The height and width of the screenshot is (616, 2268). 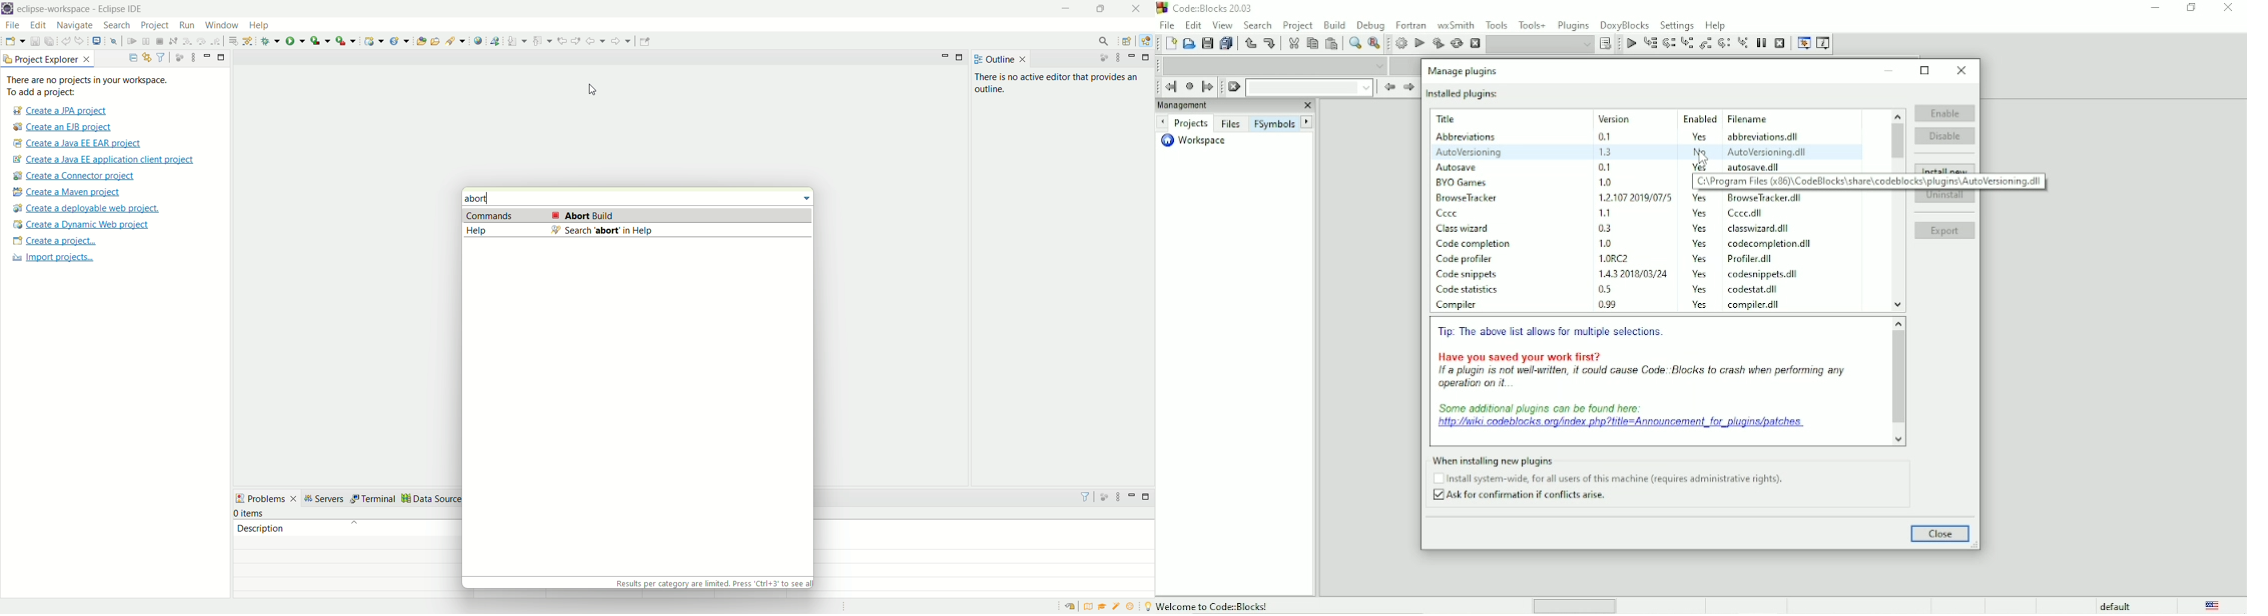 What do you see at coordinates (1058, 82) in the screenshot?
I see `text` at bounding box center [1058, 82].